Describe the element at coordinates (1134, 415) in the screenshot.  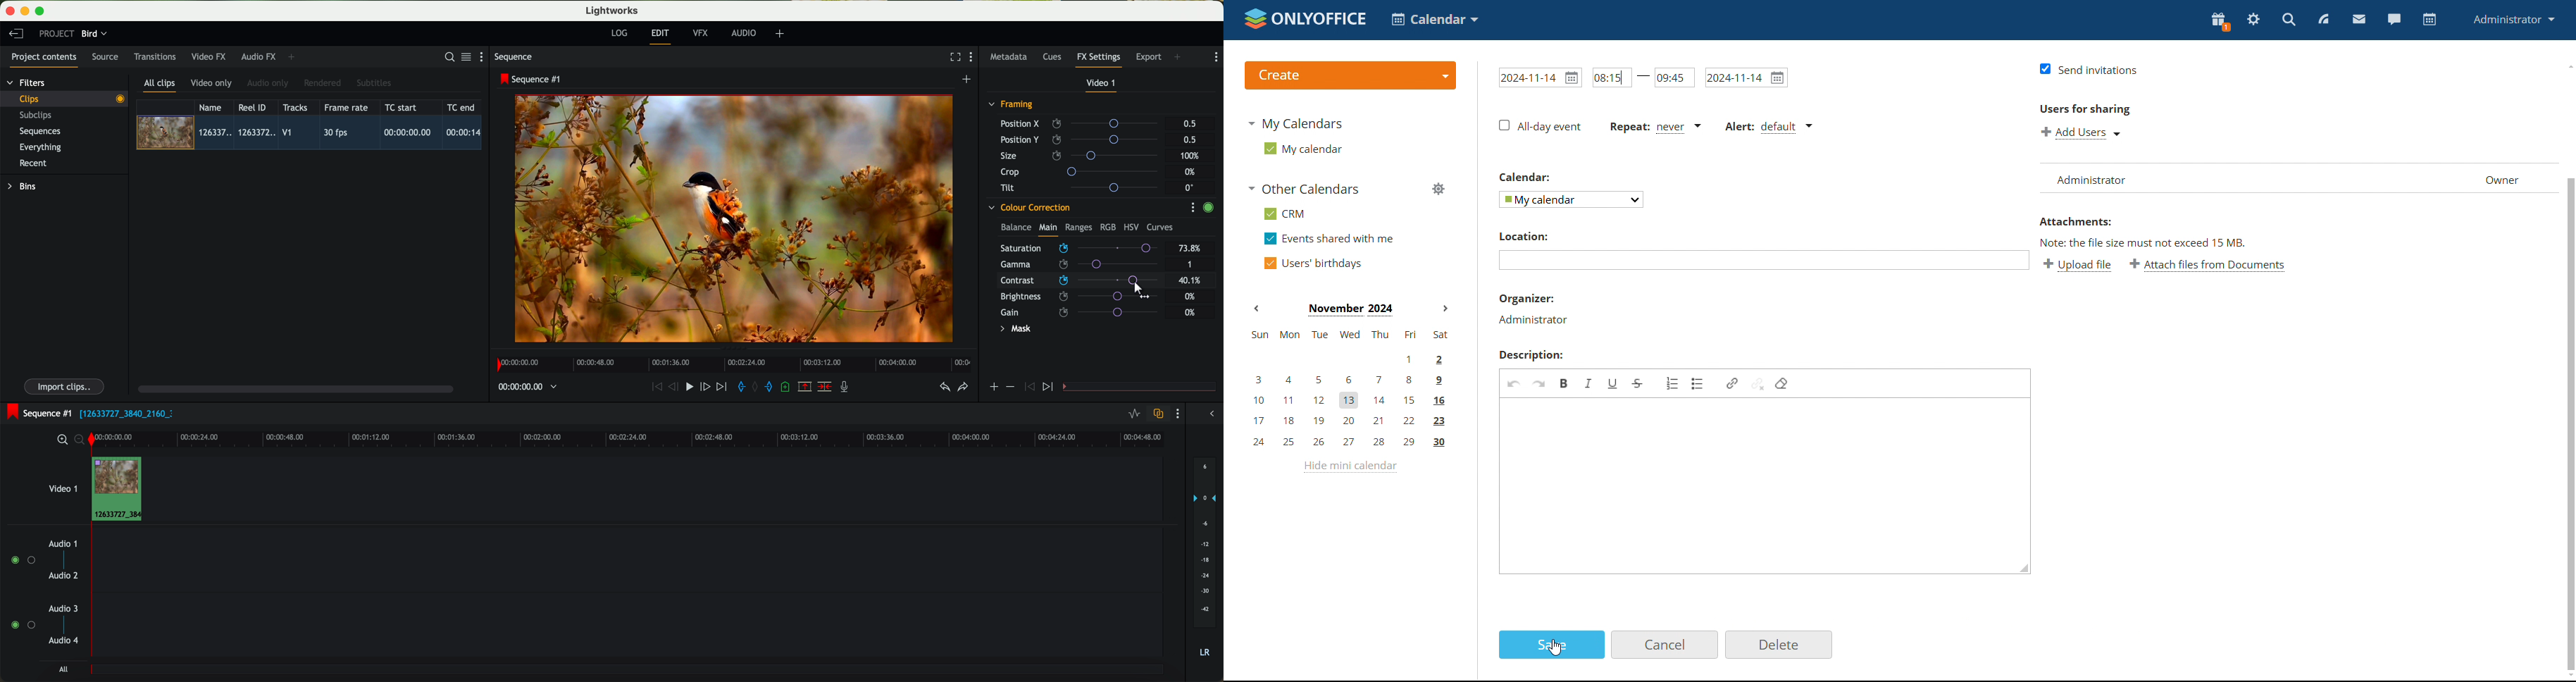
I see `toggle audio levels editing` at that location.